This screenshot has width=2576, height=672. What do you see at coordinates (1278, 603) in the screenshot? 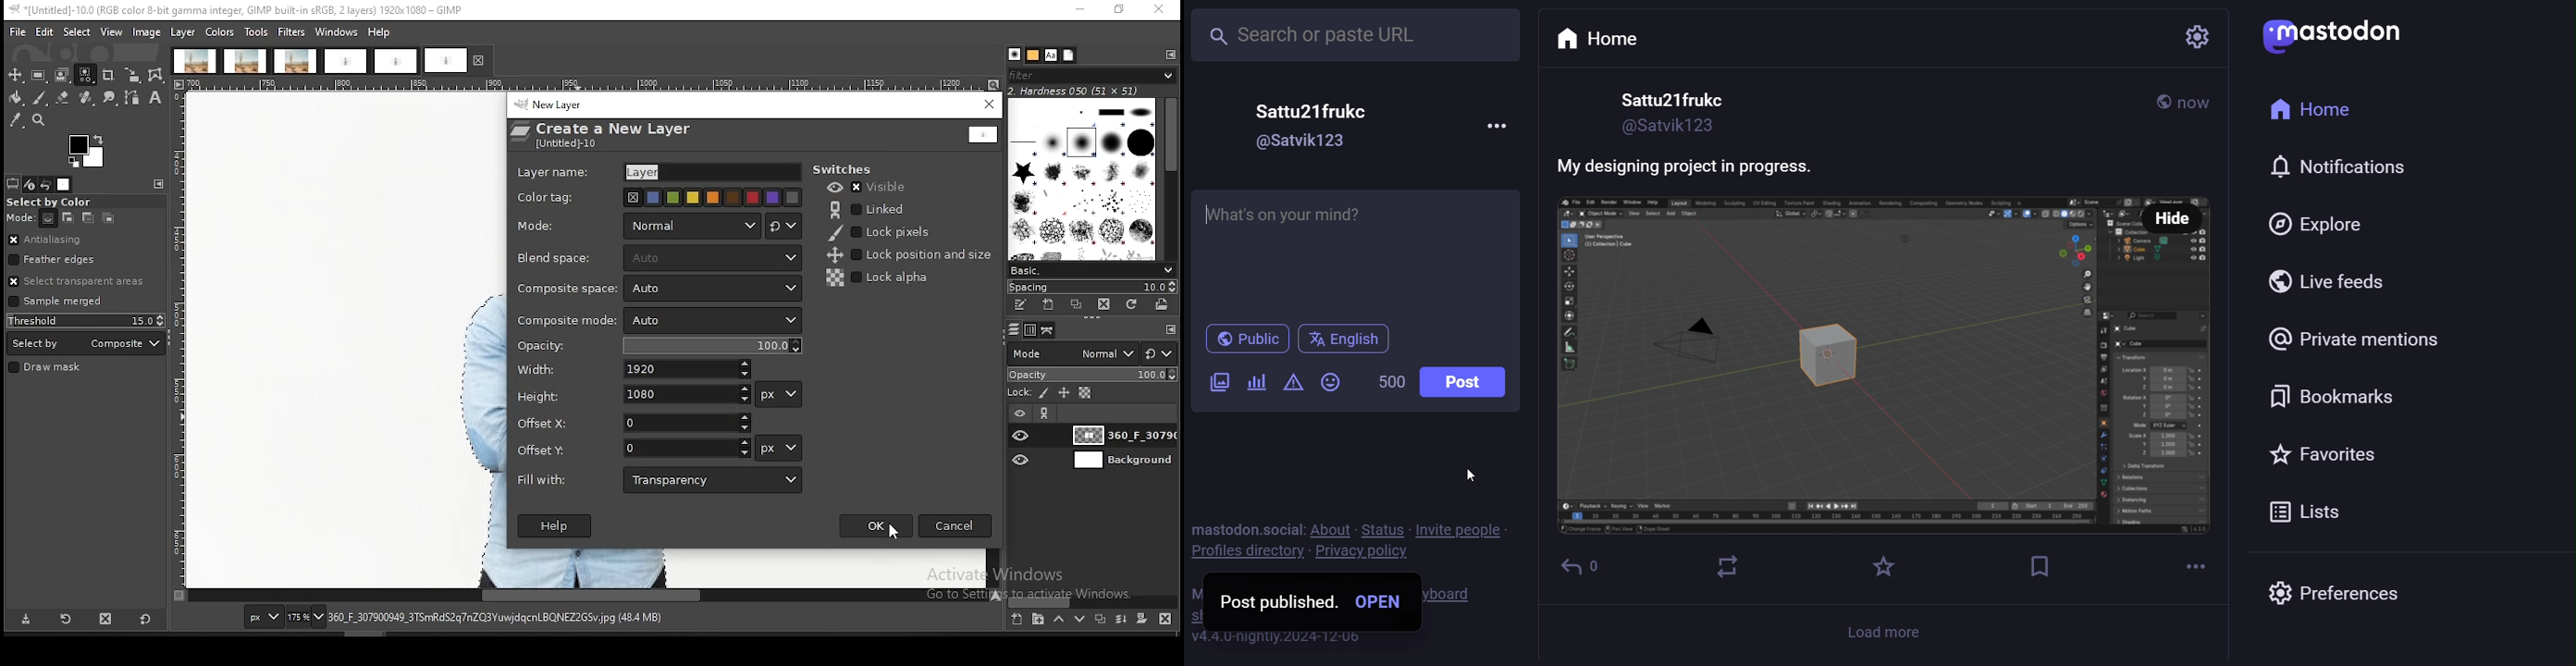
I see `post published` at bounding box center [1278, 603].